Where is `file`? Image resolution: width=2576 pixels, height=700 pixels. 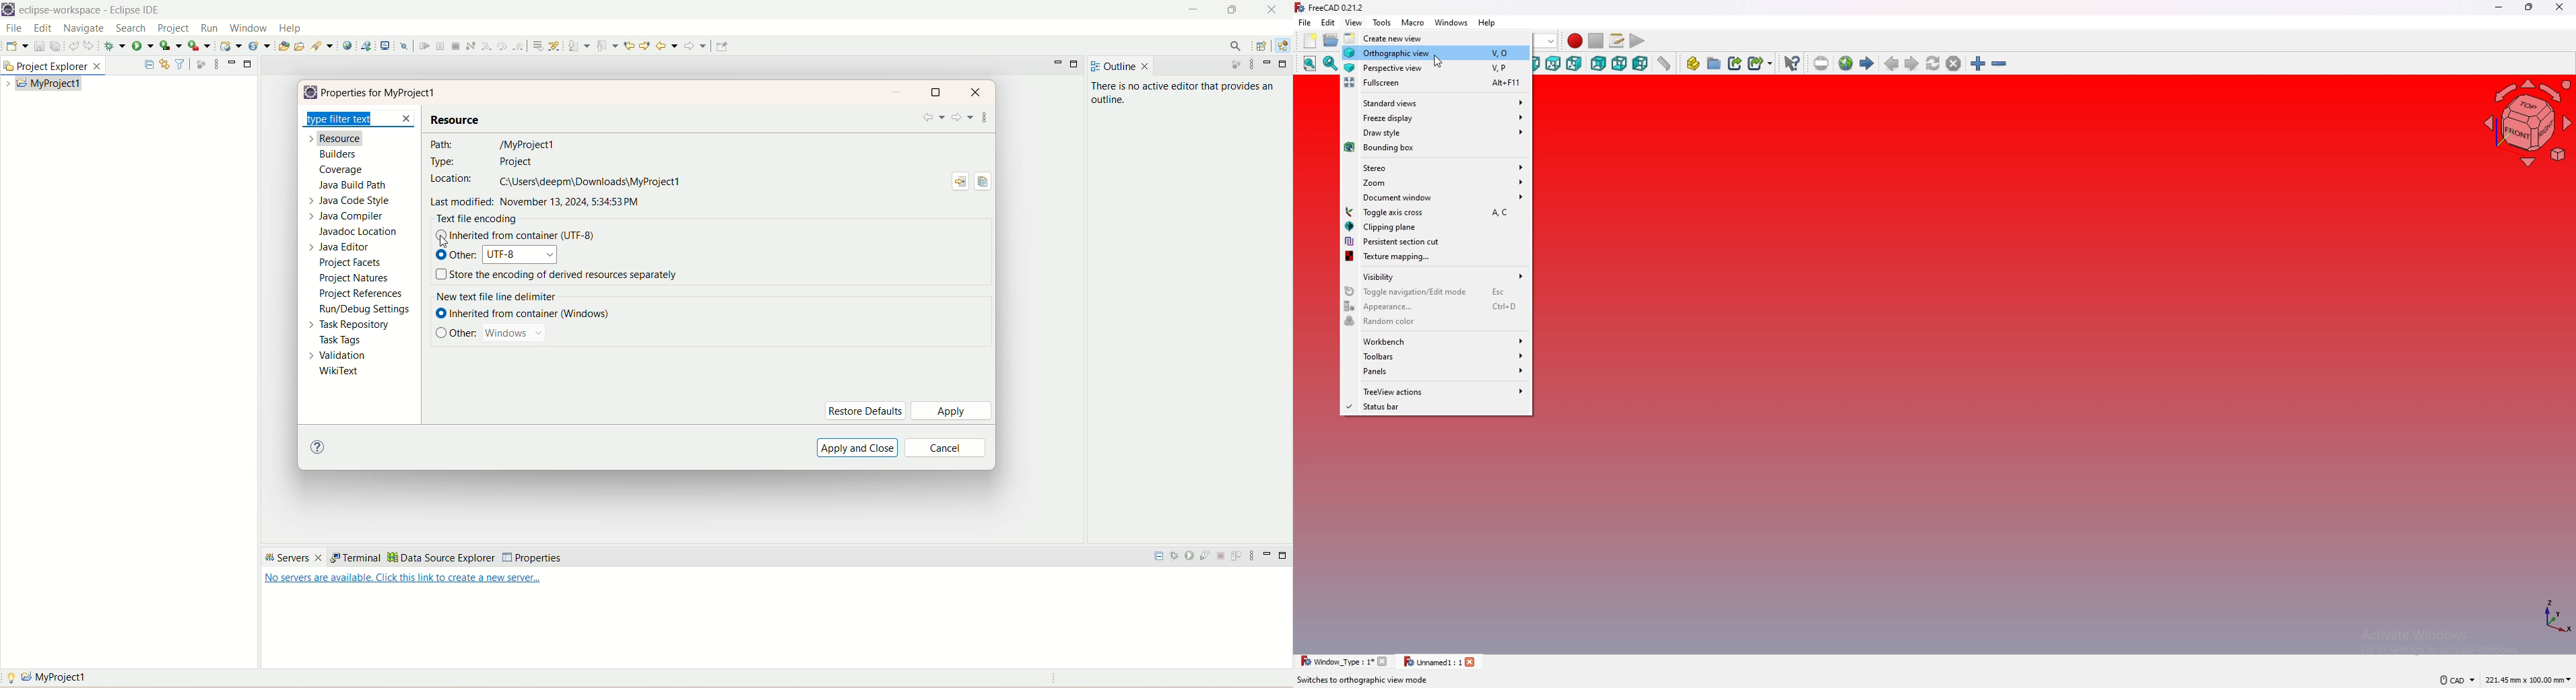 file is located at coordinates (13, 29).